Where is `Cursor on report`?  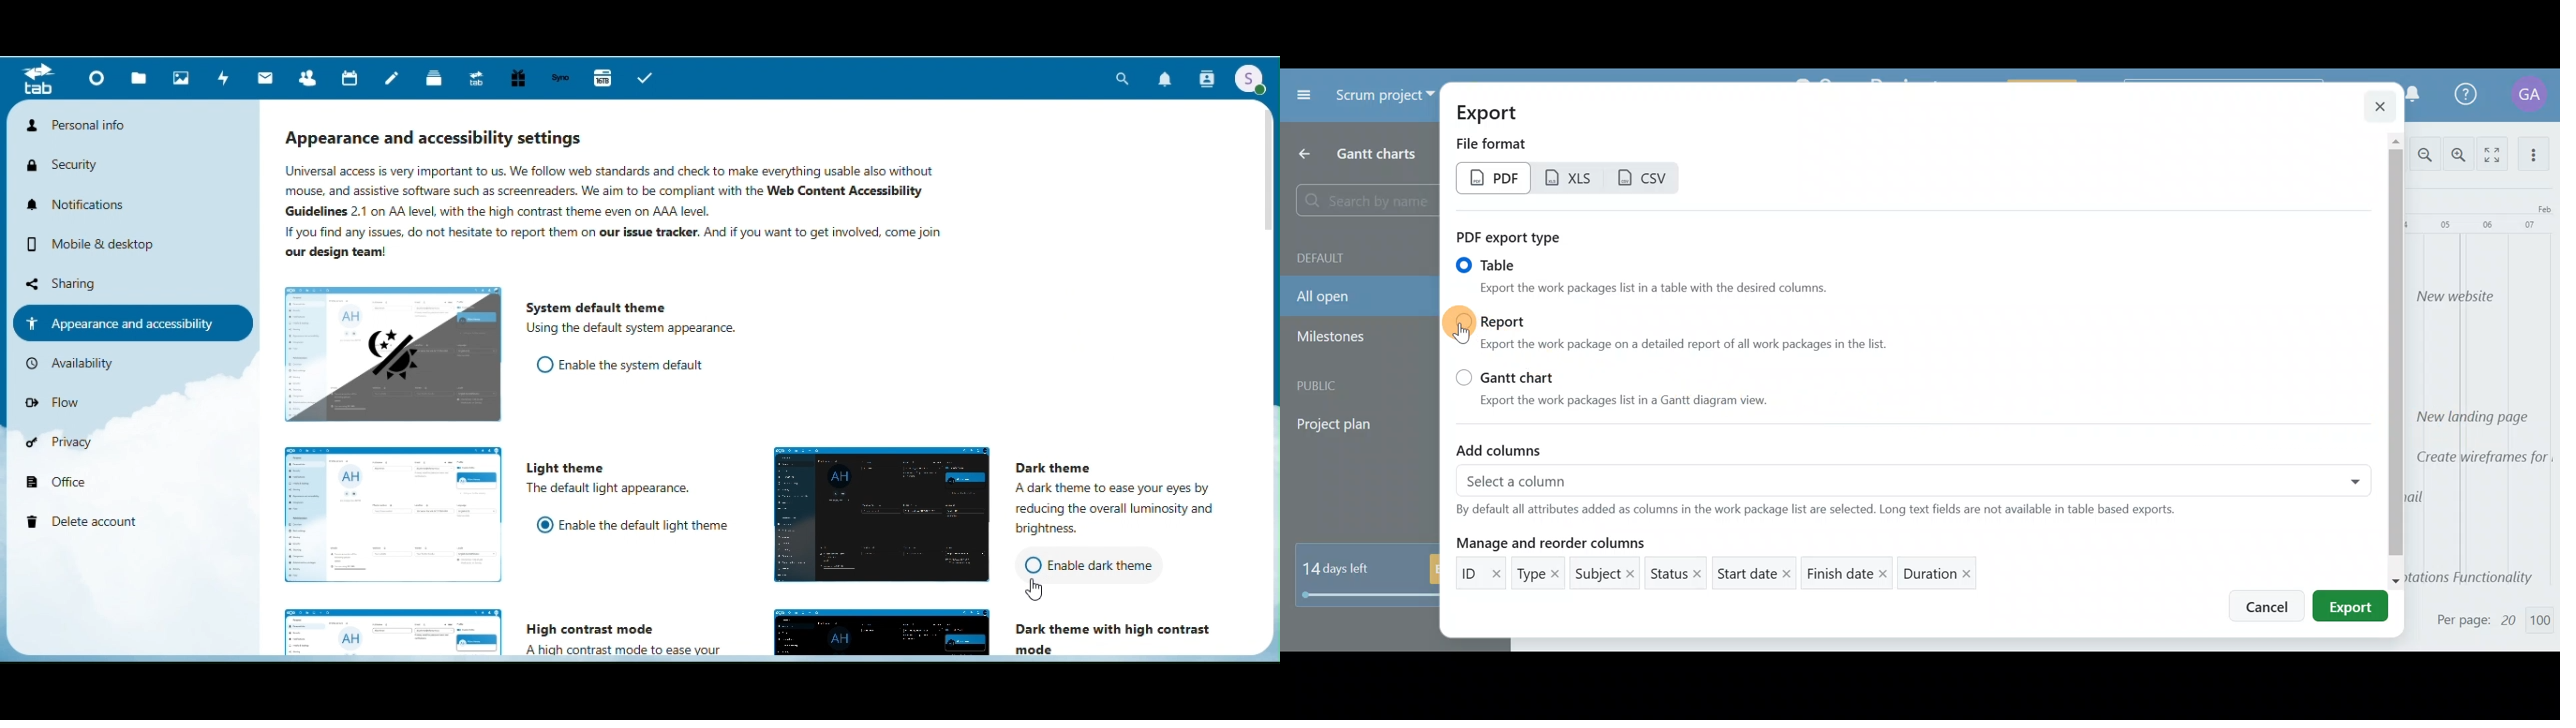 Cursor on report is located at coordinates (1456, 330).